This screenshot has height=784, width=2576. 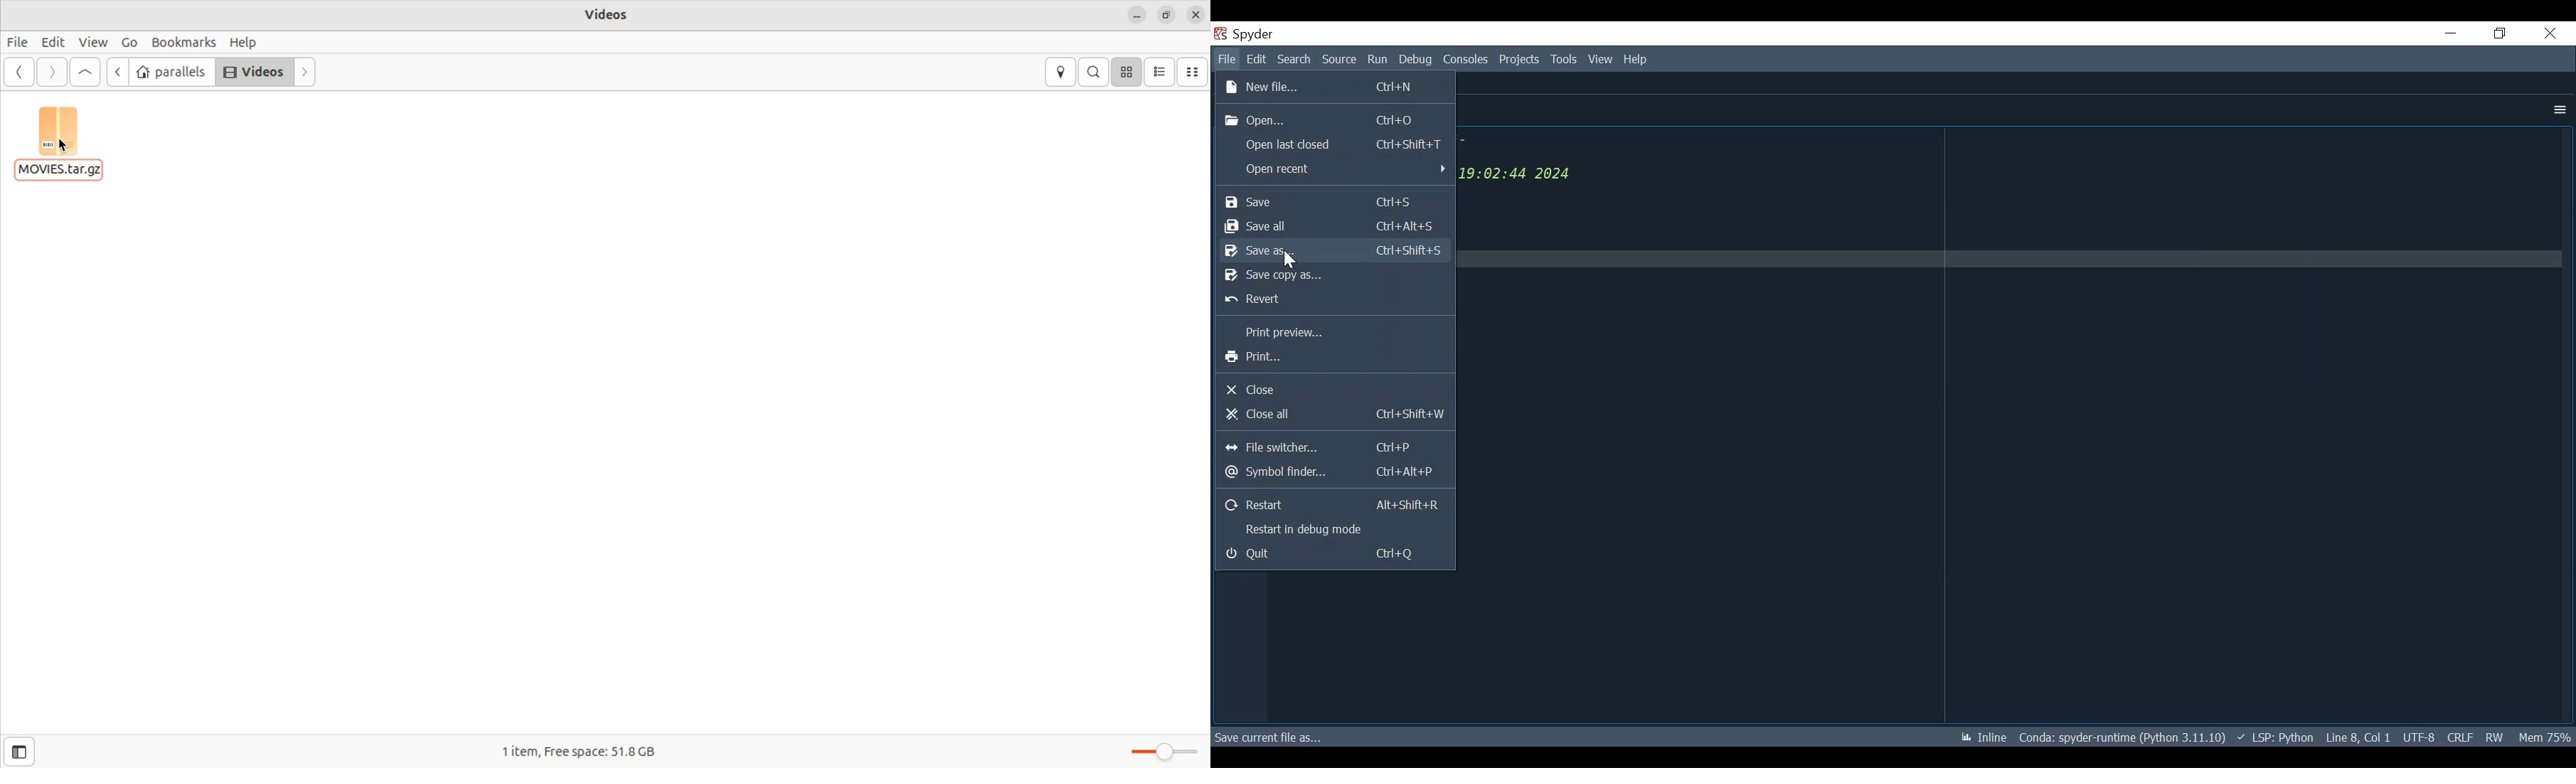 I want to click on Conda Environment Indicator, so click(x=2120, y=737).